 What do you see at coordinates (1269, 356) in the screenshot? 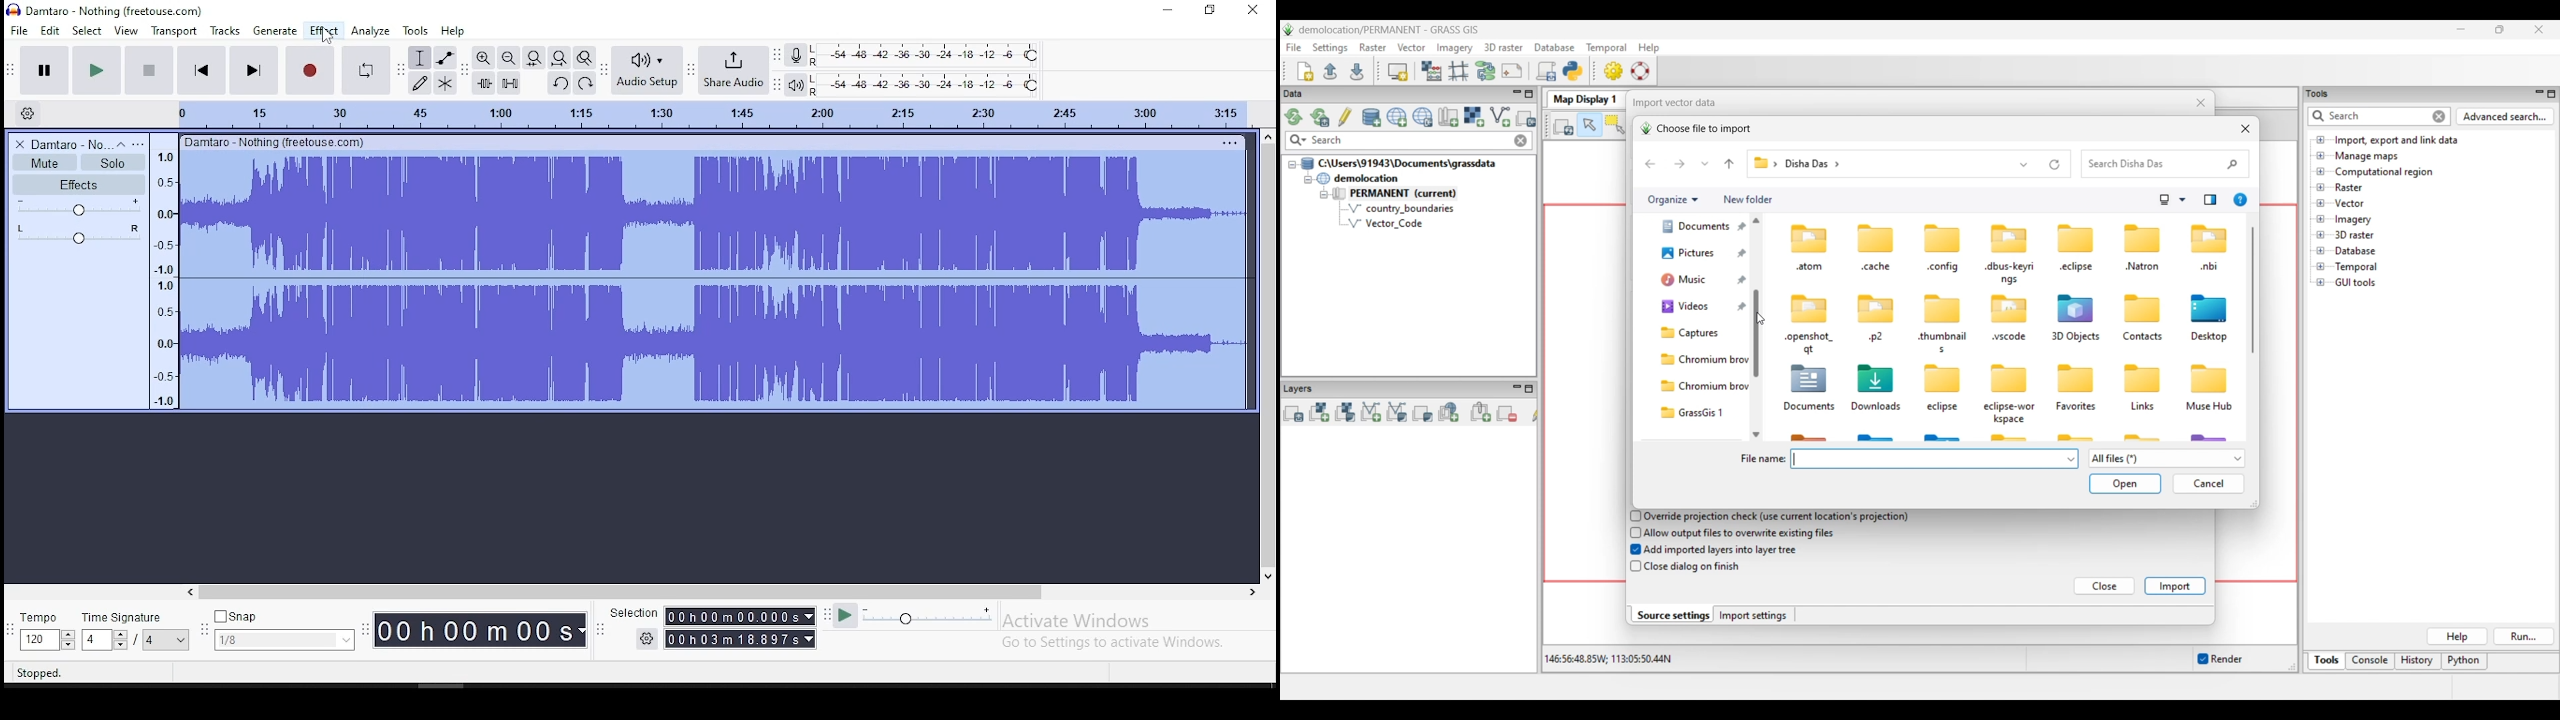
I see `vertical scrollbar` at bounding box center [1269, 356].